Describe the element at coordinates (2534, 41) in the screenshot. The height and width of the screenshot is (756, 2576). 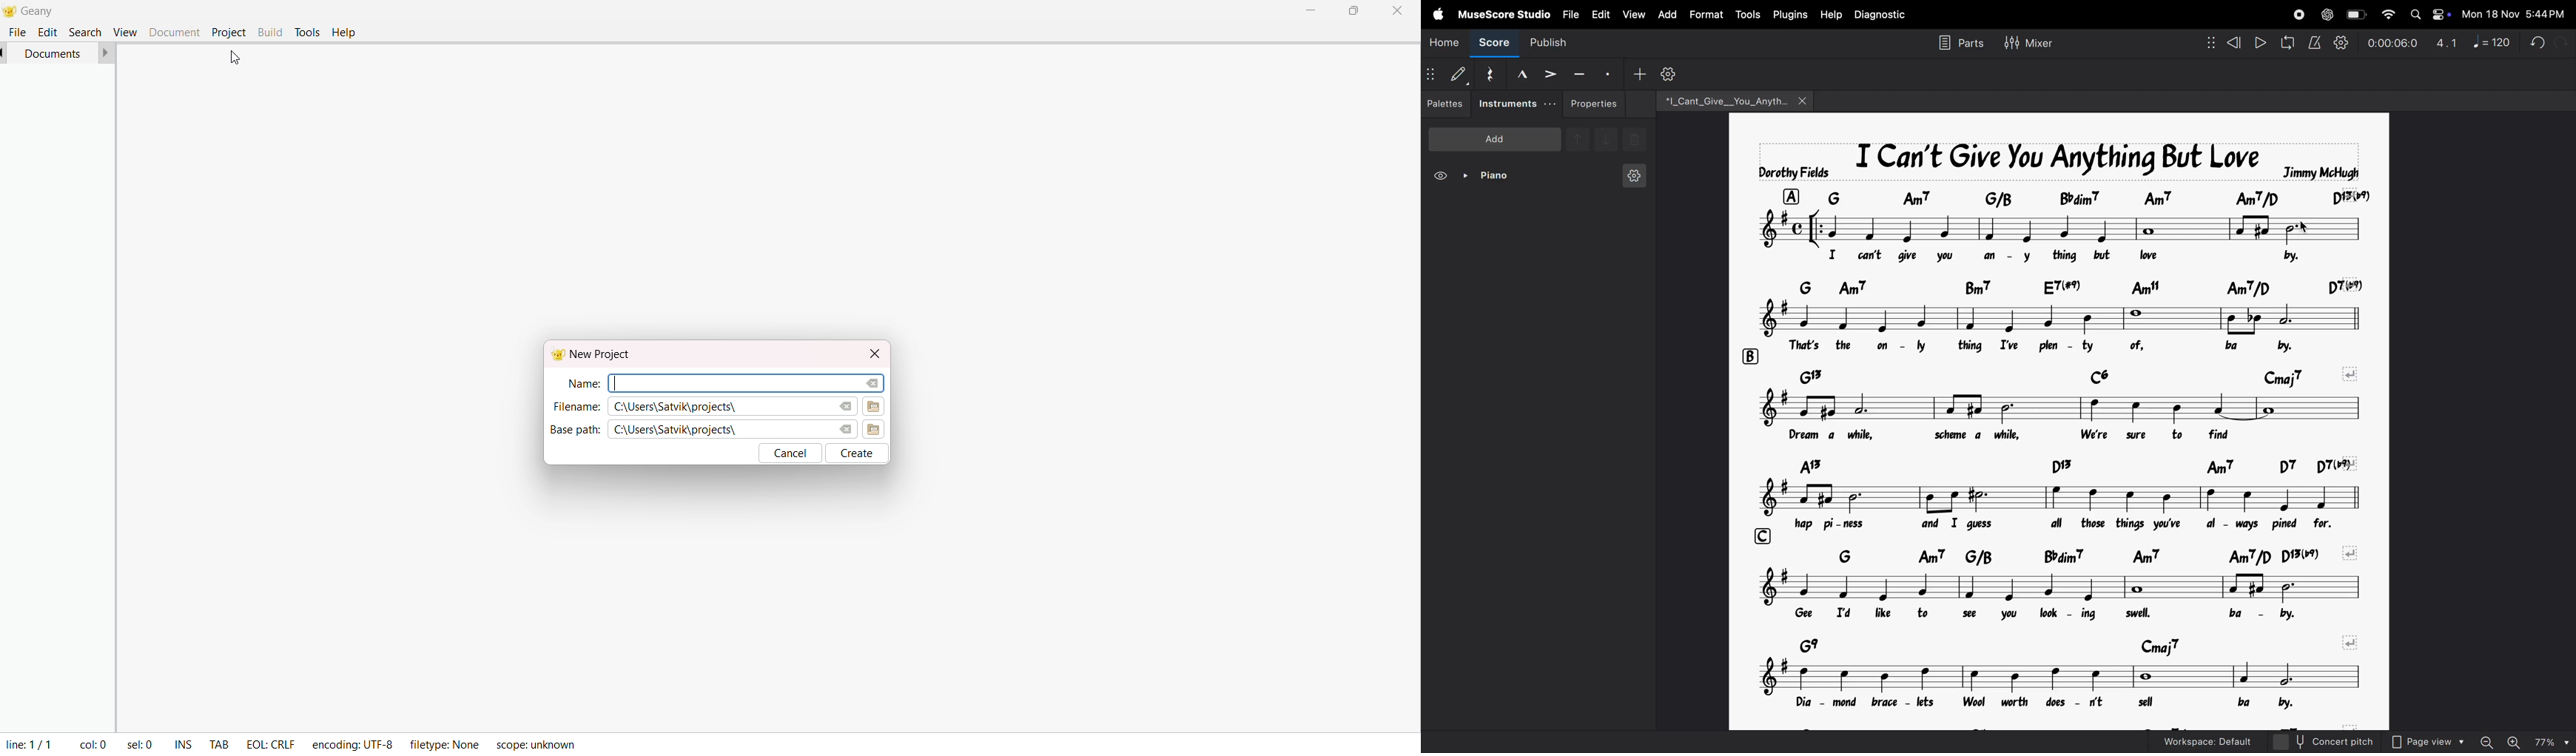
I see `undo` at that location.